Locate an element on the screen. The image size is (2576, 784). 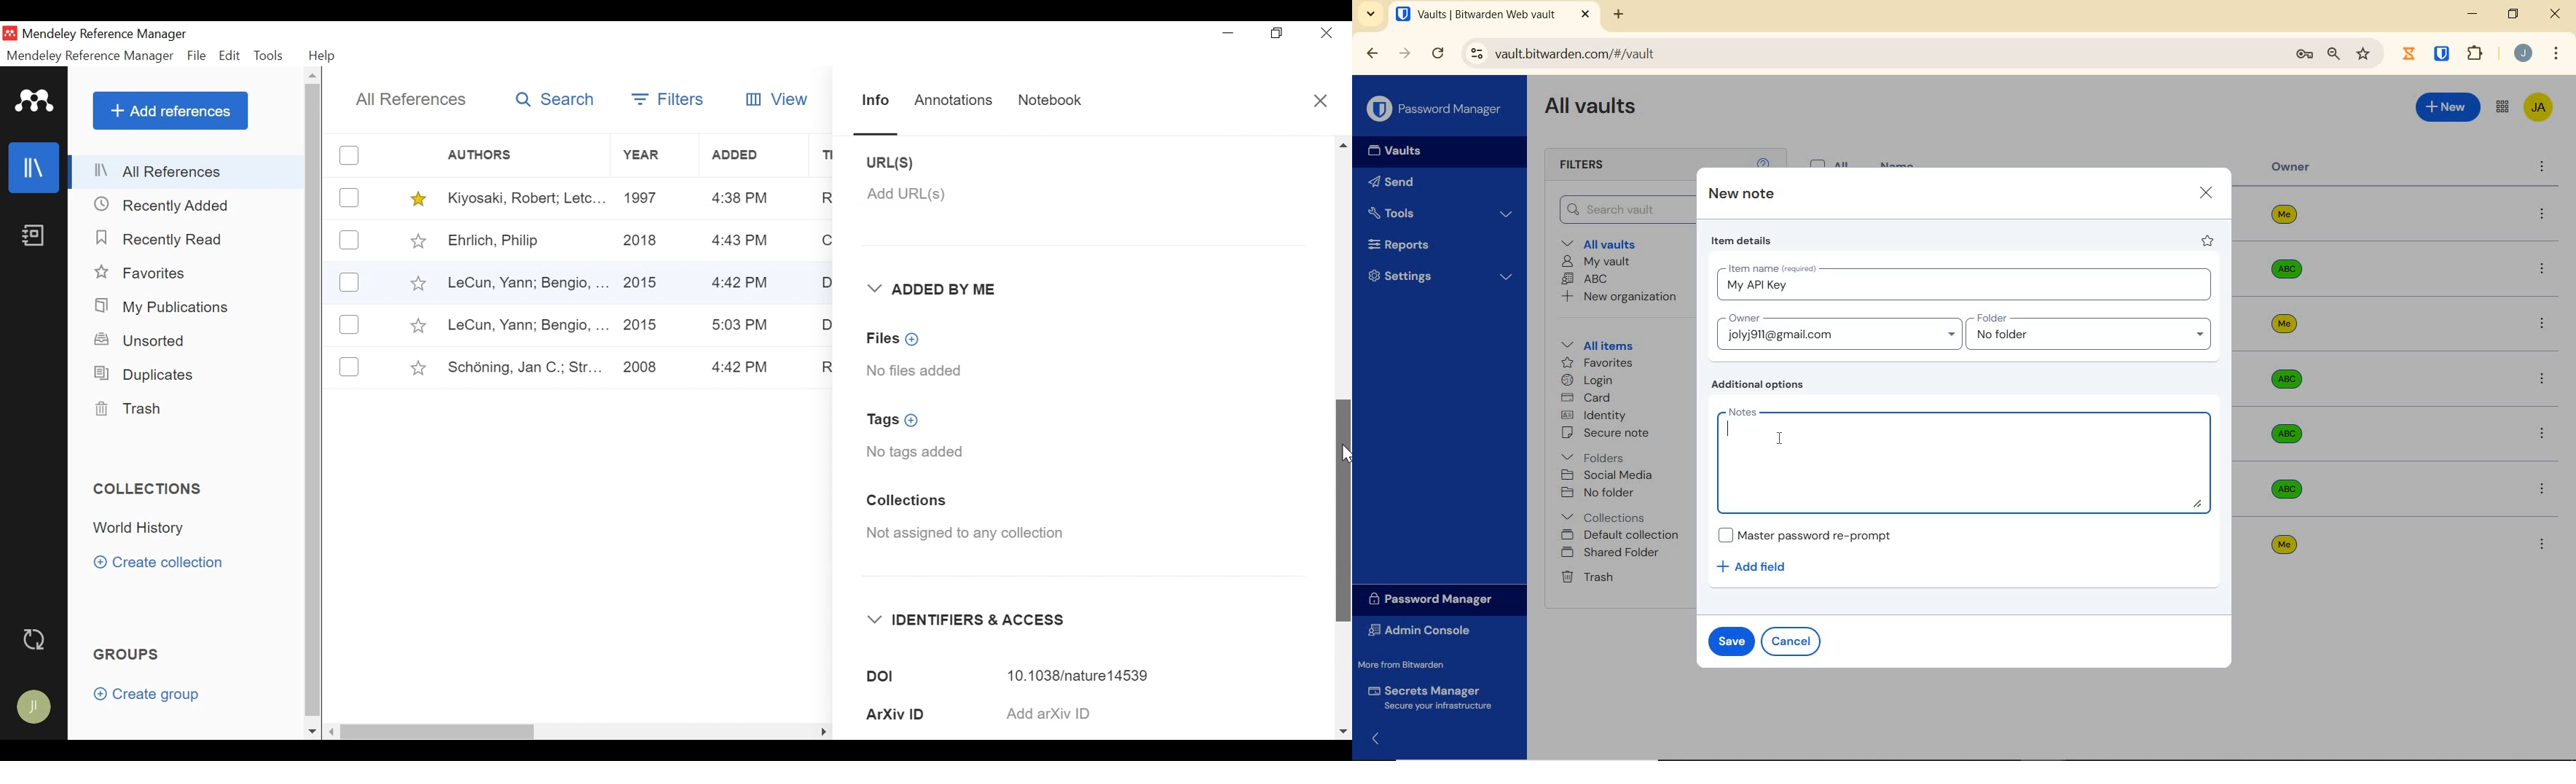
Unsorted is located at coordinates (142, 340).